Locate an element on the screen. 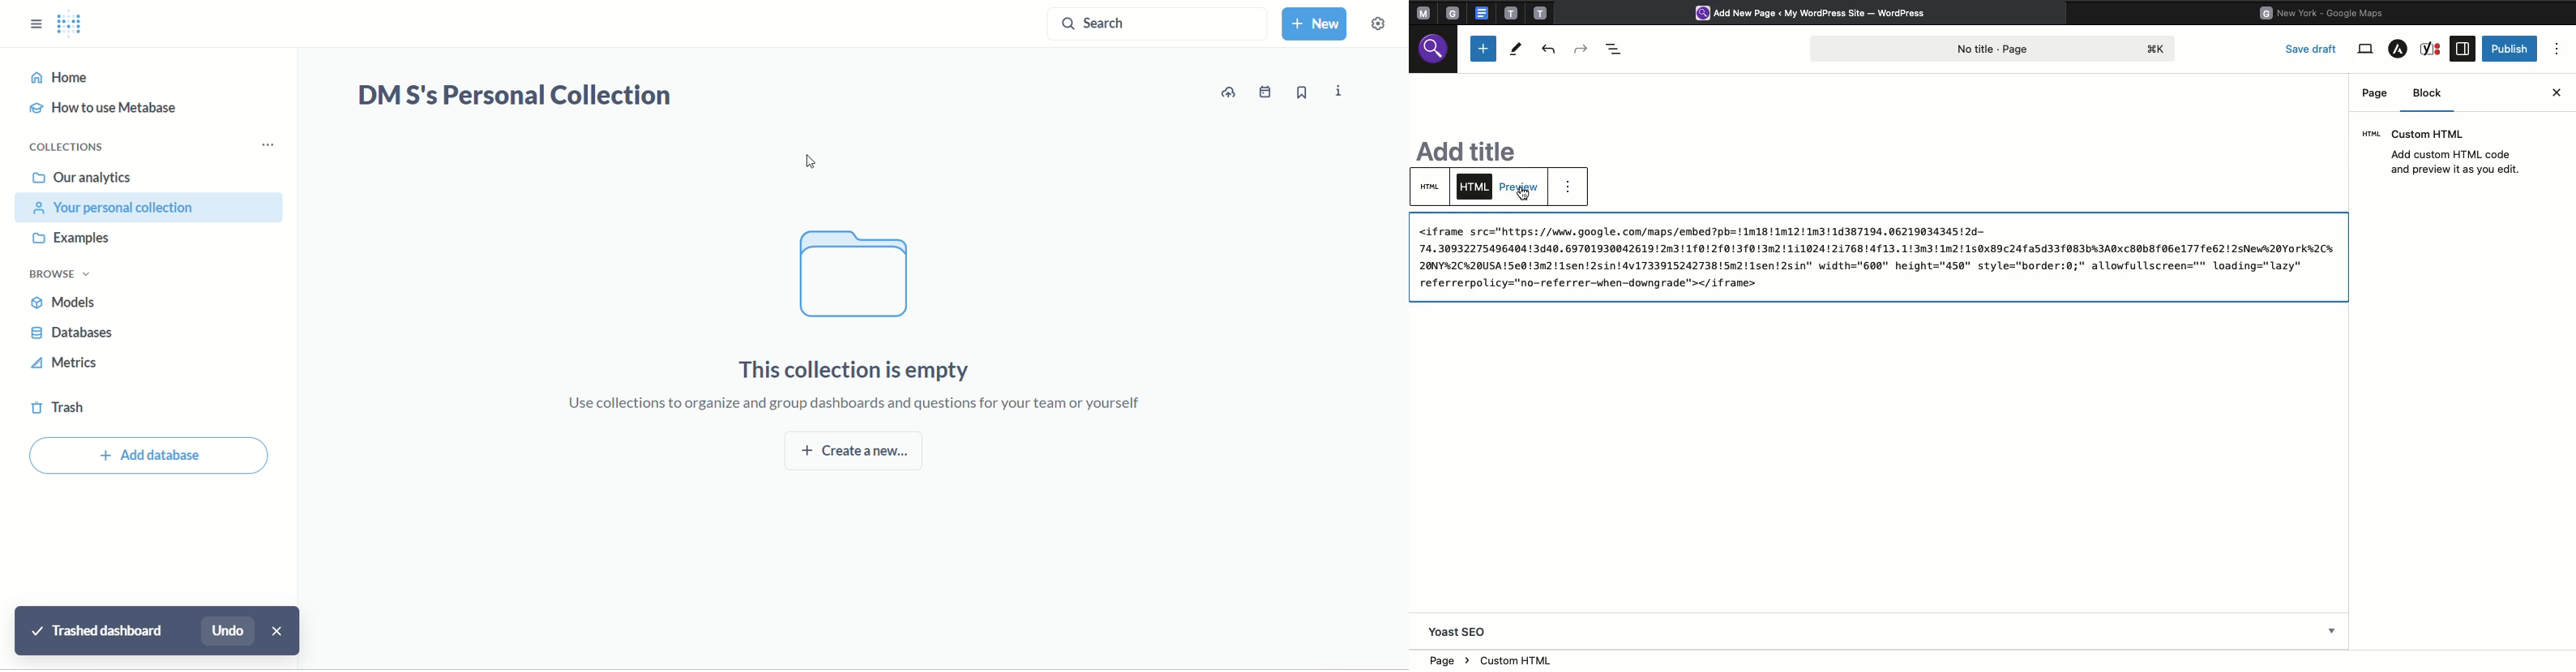  Document overview is located at coordinates (1614, 47).